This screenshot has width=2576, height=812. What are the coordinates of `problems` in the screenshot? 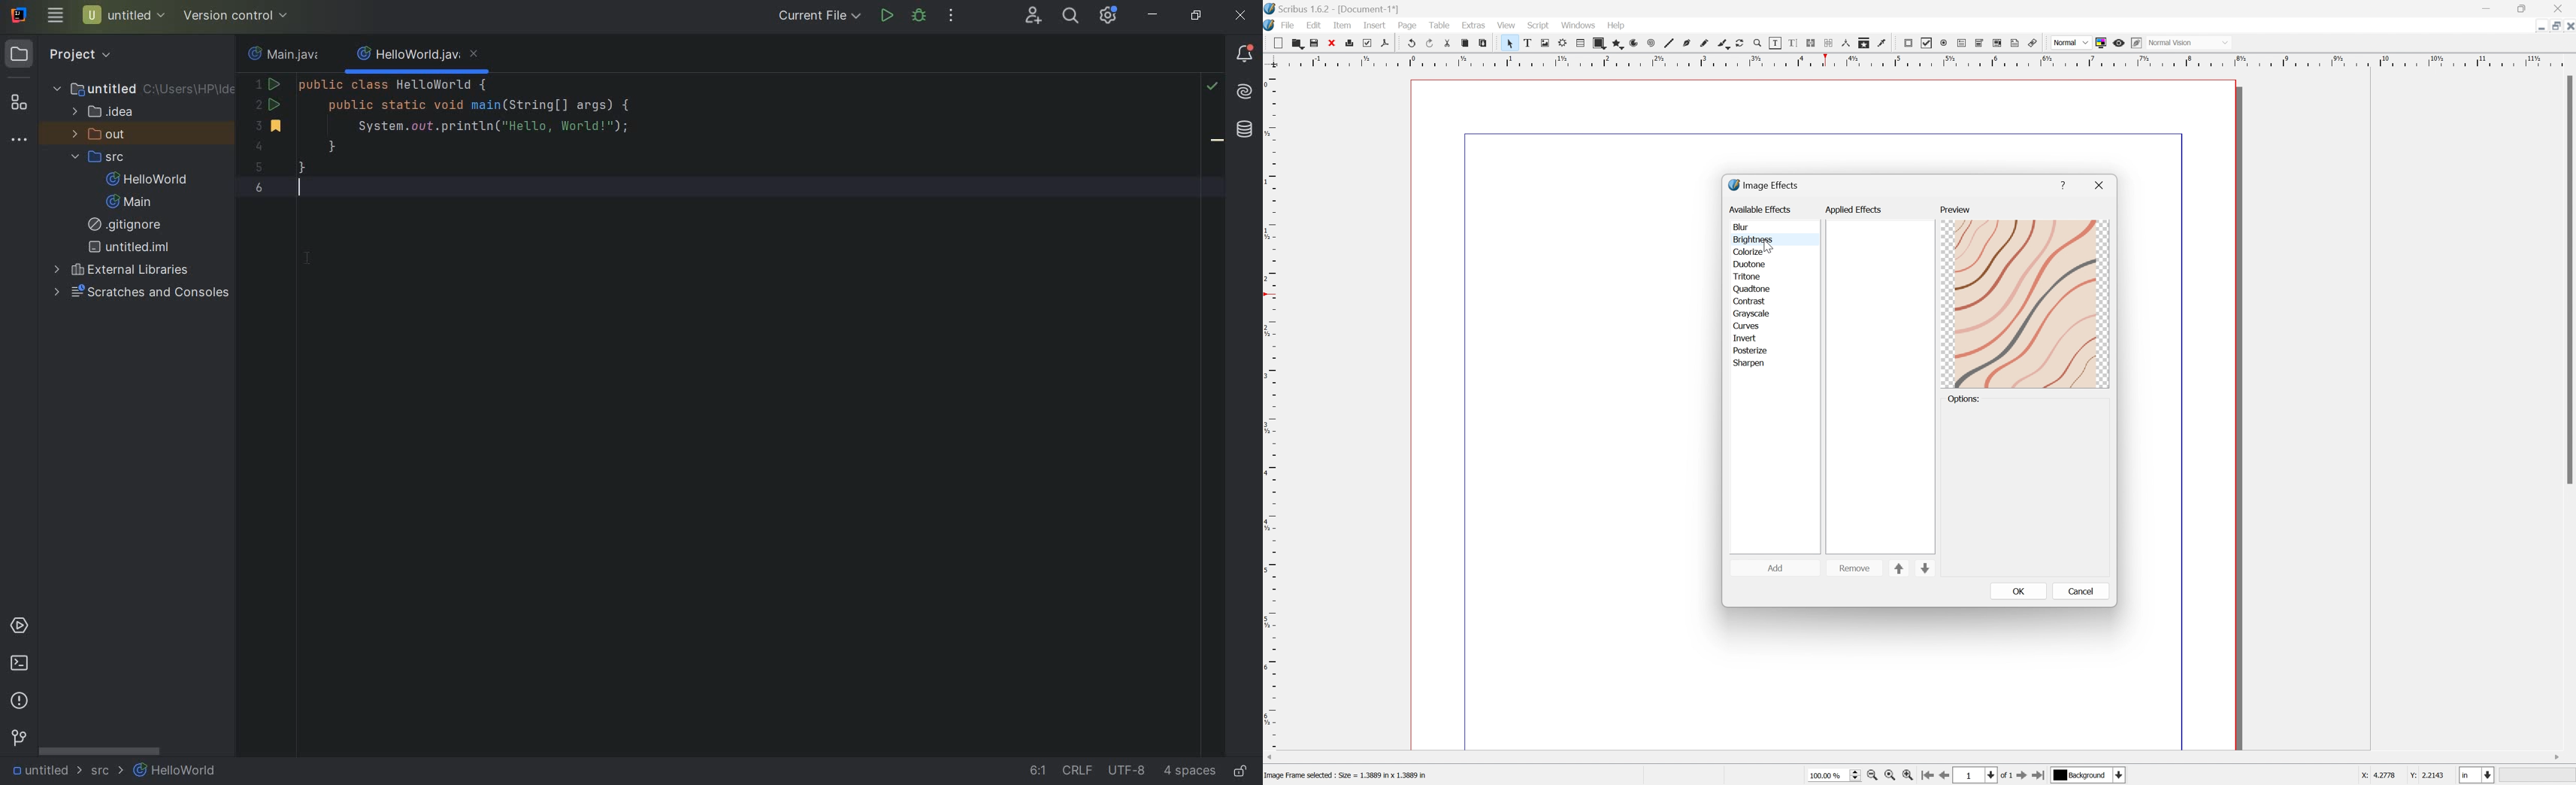 It's located at (20, 701).